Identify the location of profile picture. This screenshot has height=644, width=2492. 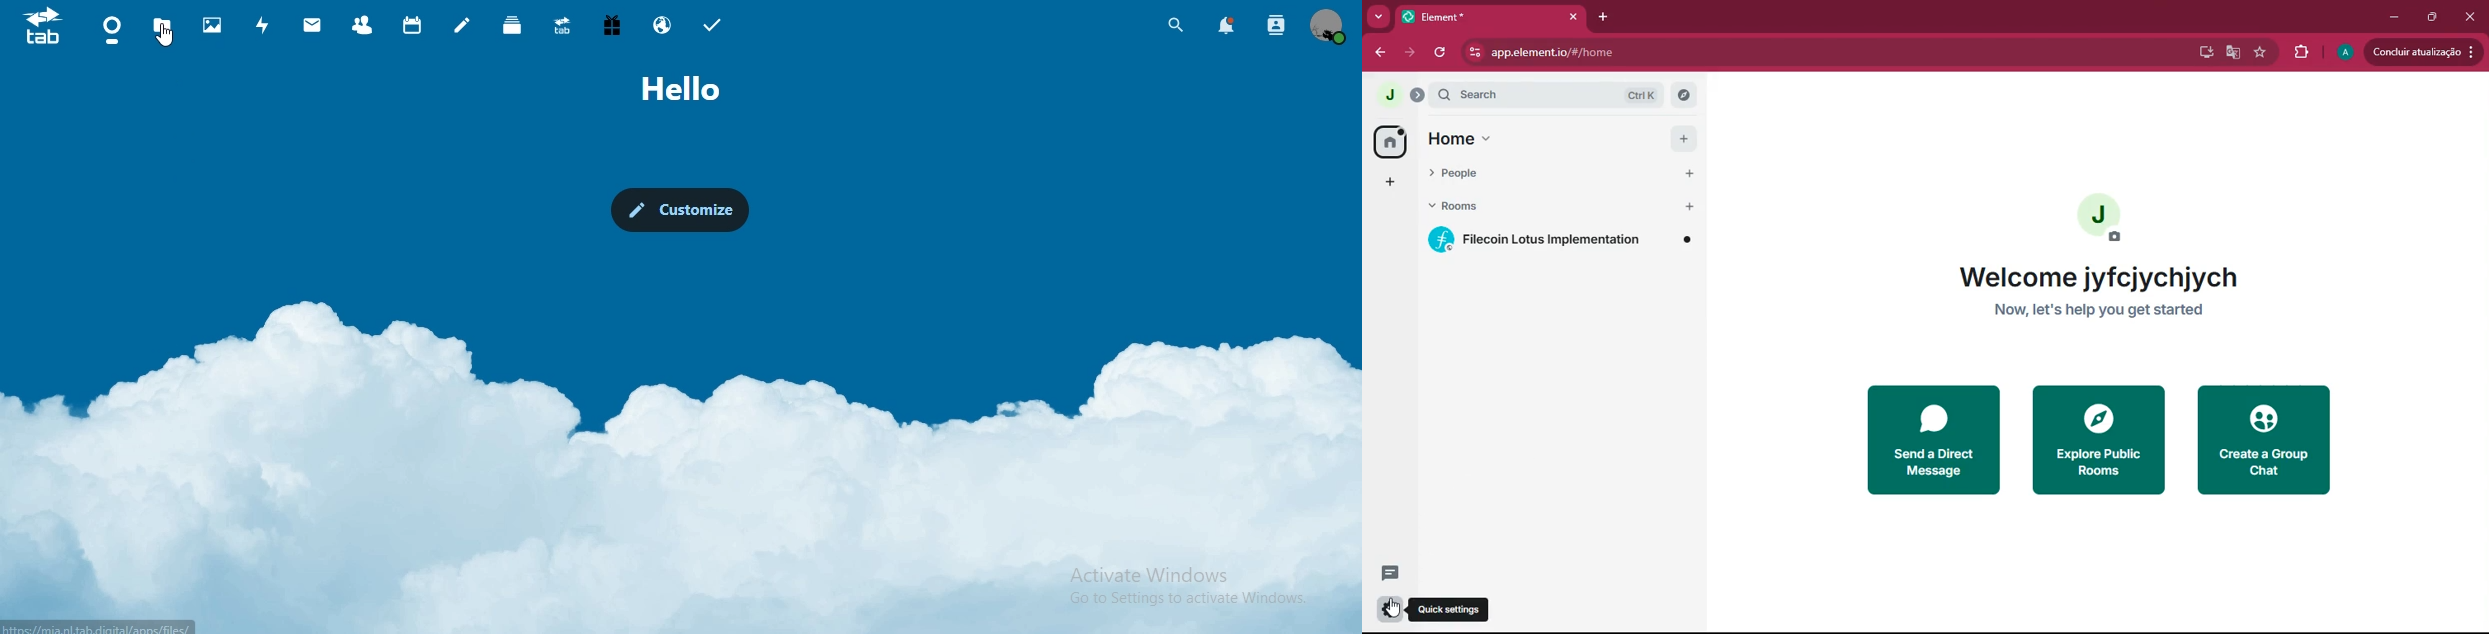
(2343, 52).